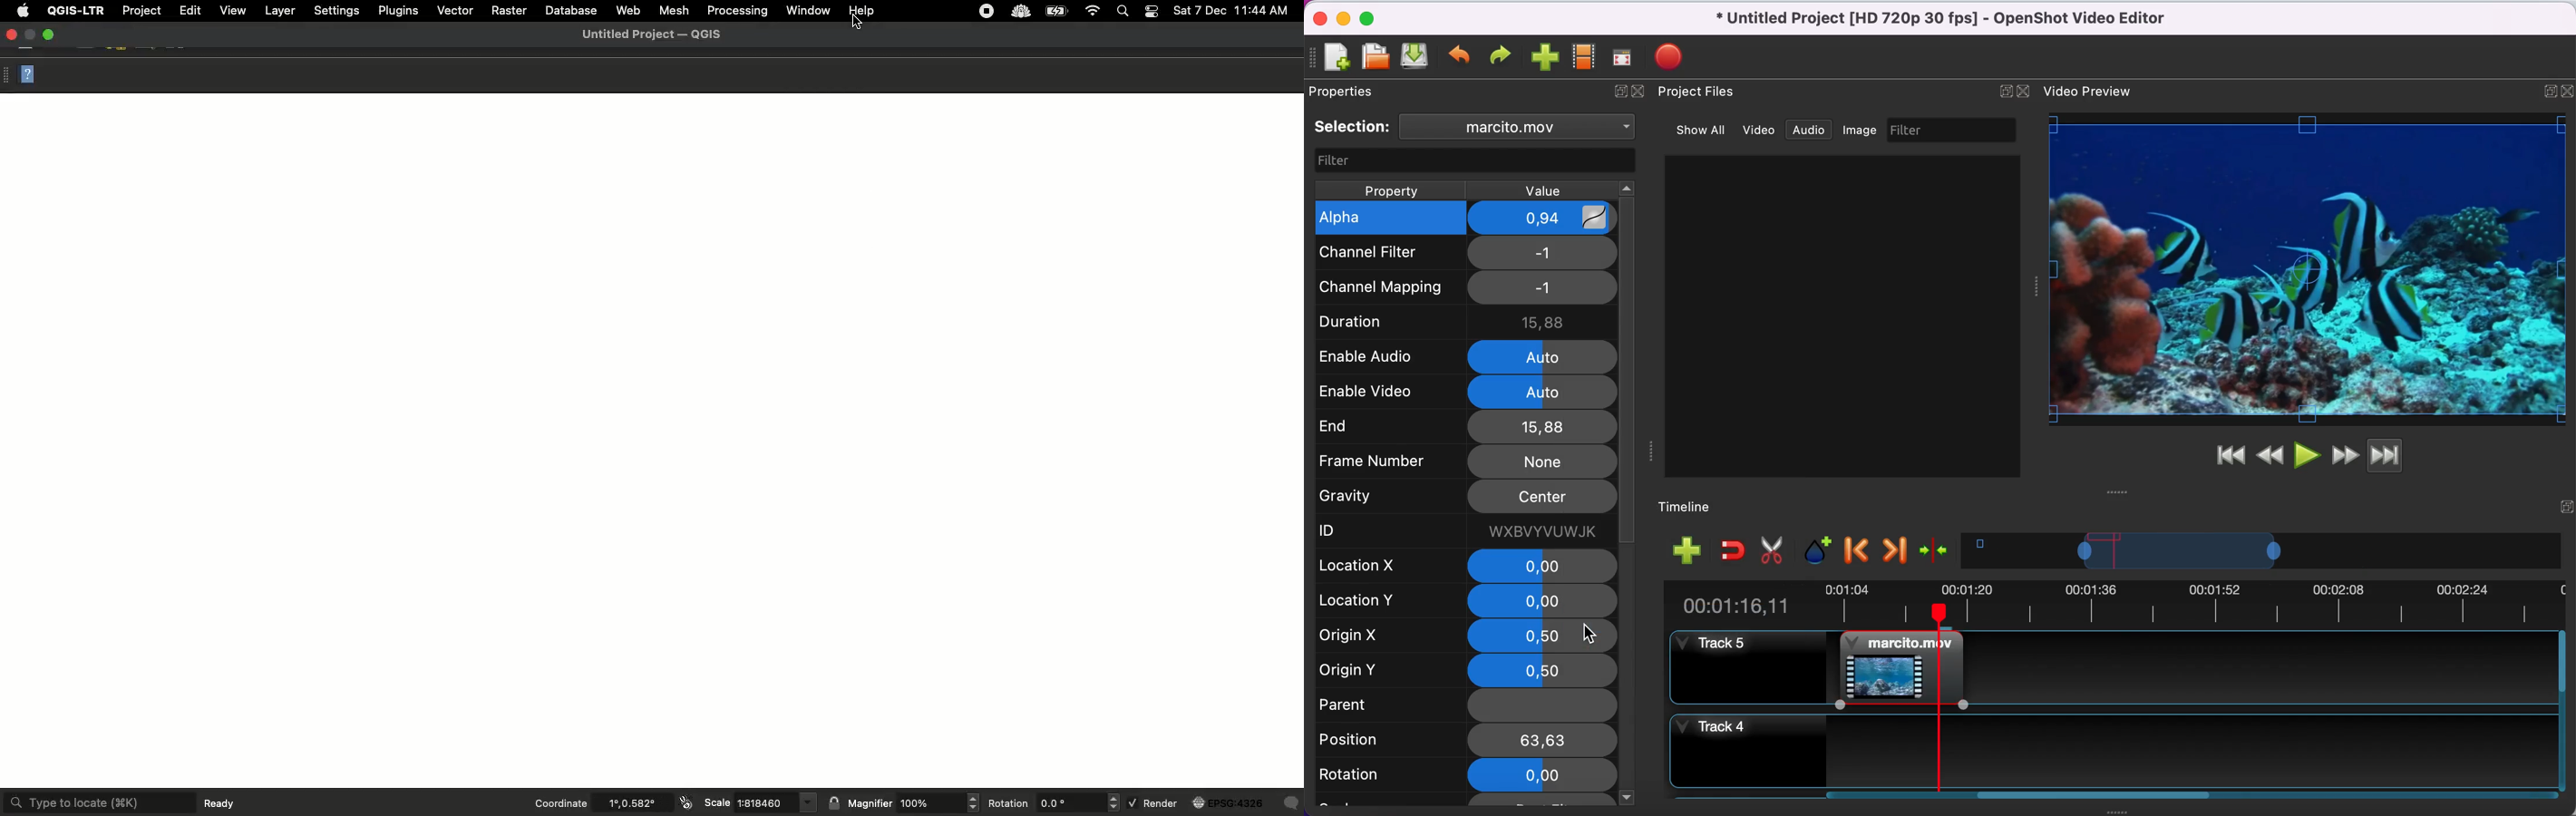 The width and height of the screenshot is (2576, 840). Describe the element at coordinates (1542, 739) in the screenshot. I see `63,63` at that location.